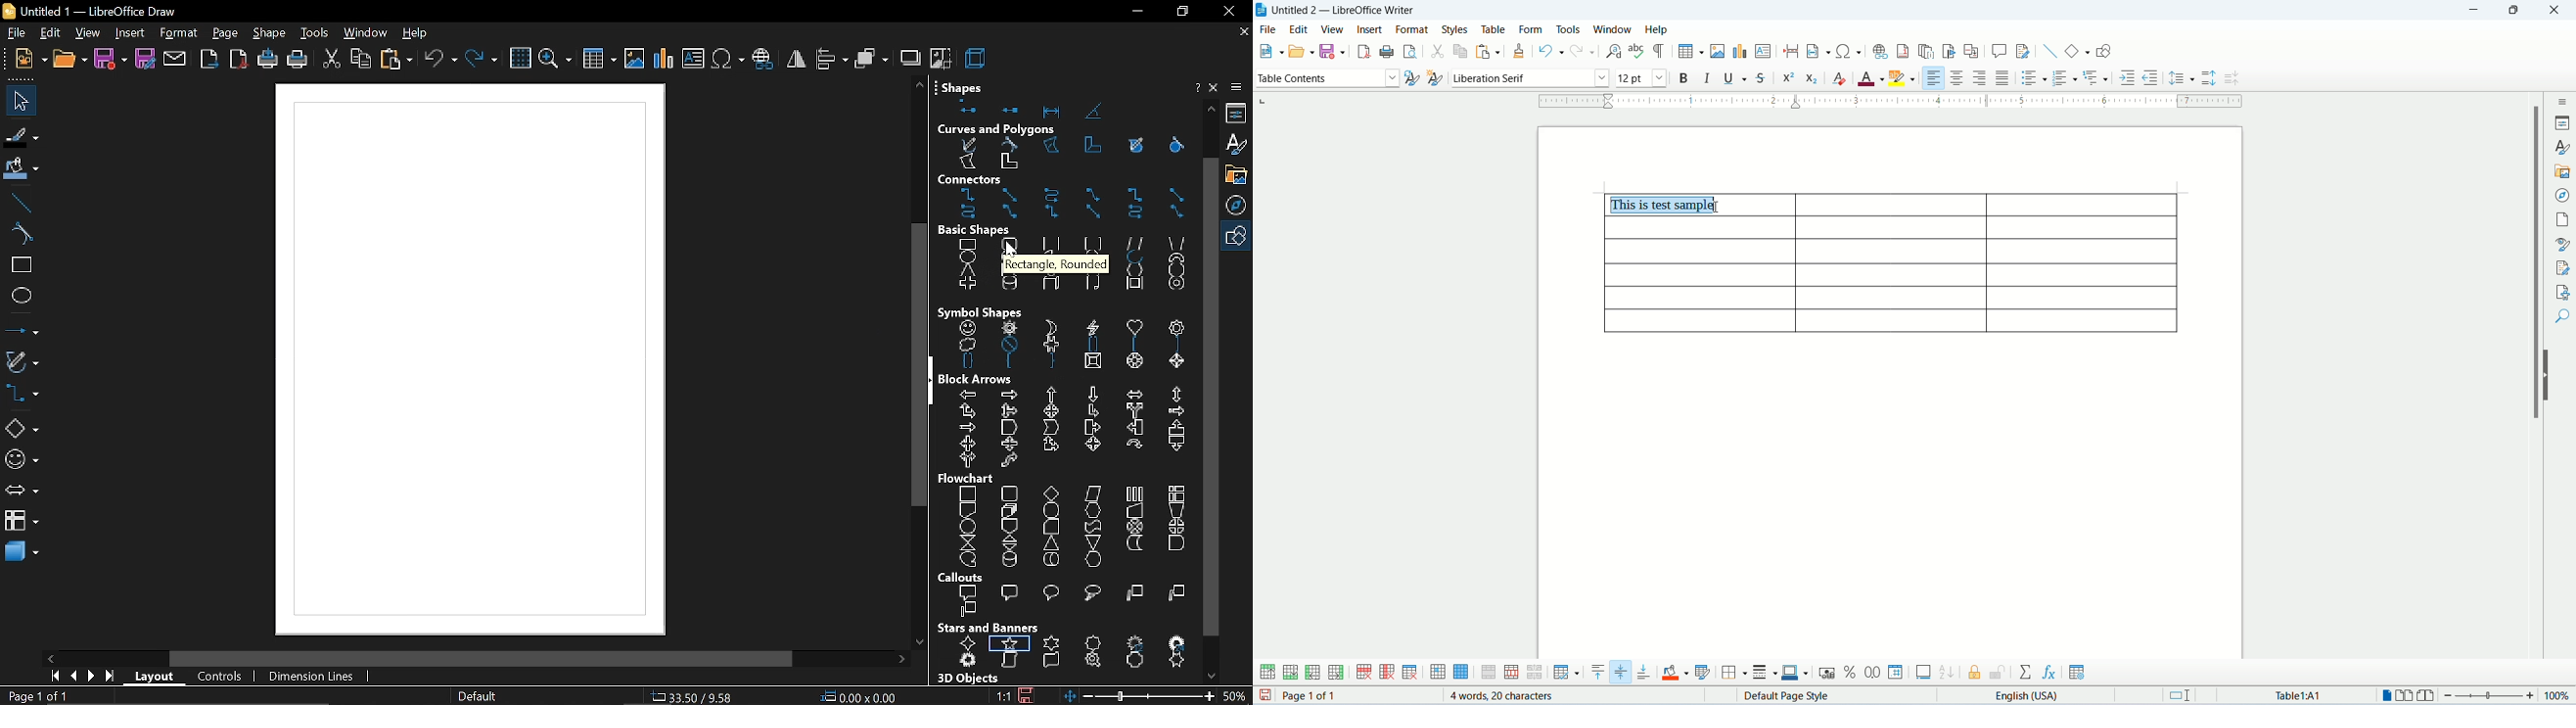 The image size is (2576, 728). What do you see at coordinates (693, 60) in the screenshot?
I see `insert text` at bounding box center [693, 60].